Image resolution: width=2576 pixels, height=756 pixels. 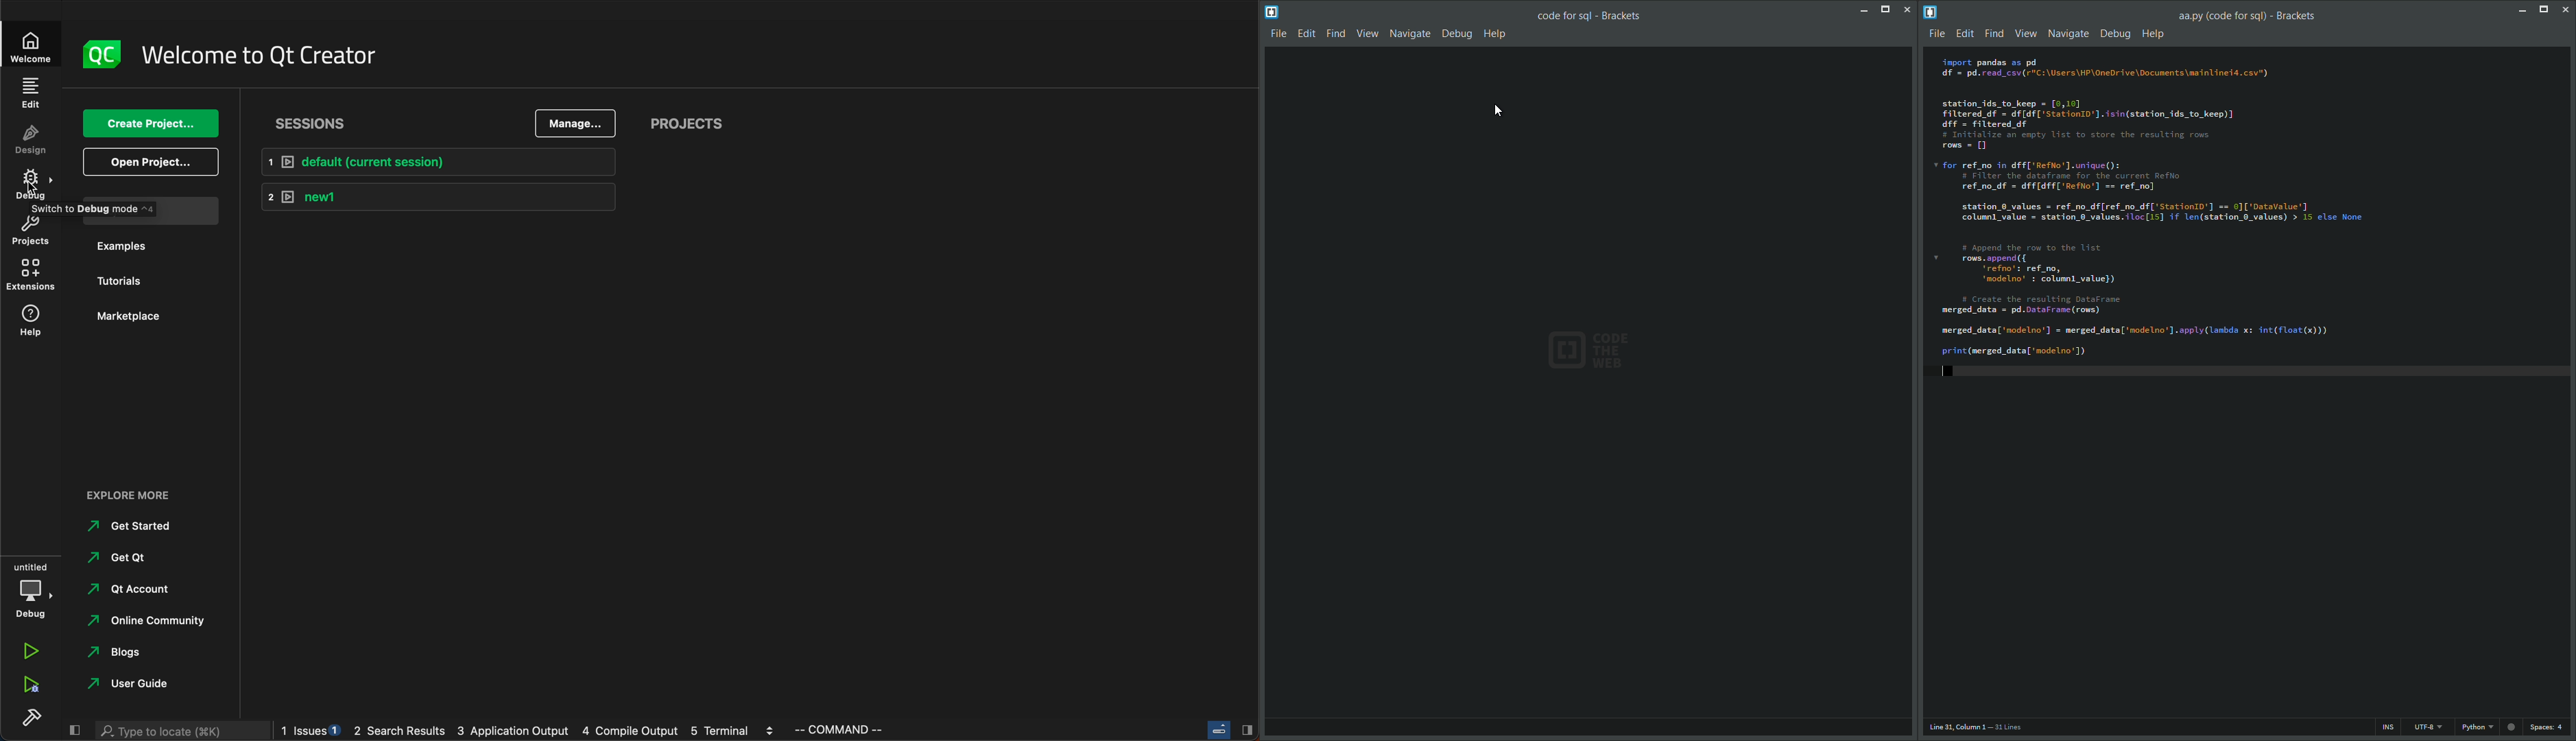 What do you see at coordinates (2513, 730) in the screenshot?
I see `circle` at bounding box center [2513, 730].